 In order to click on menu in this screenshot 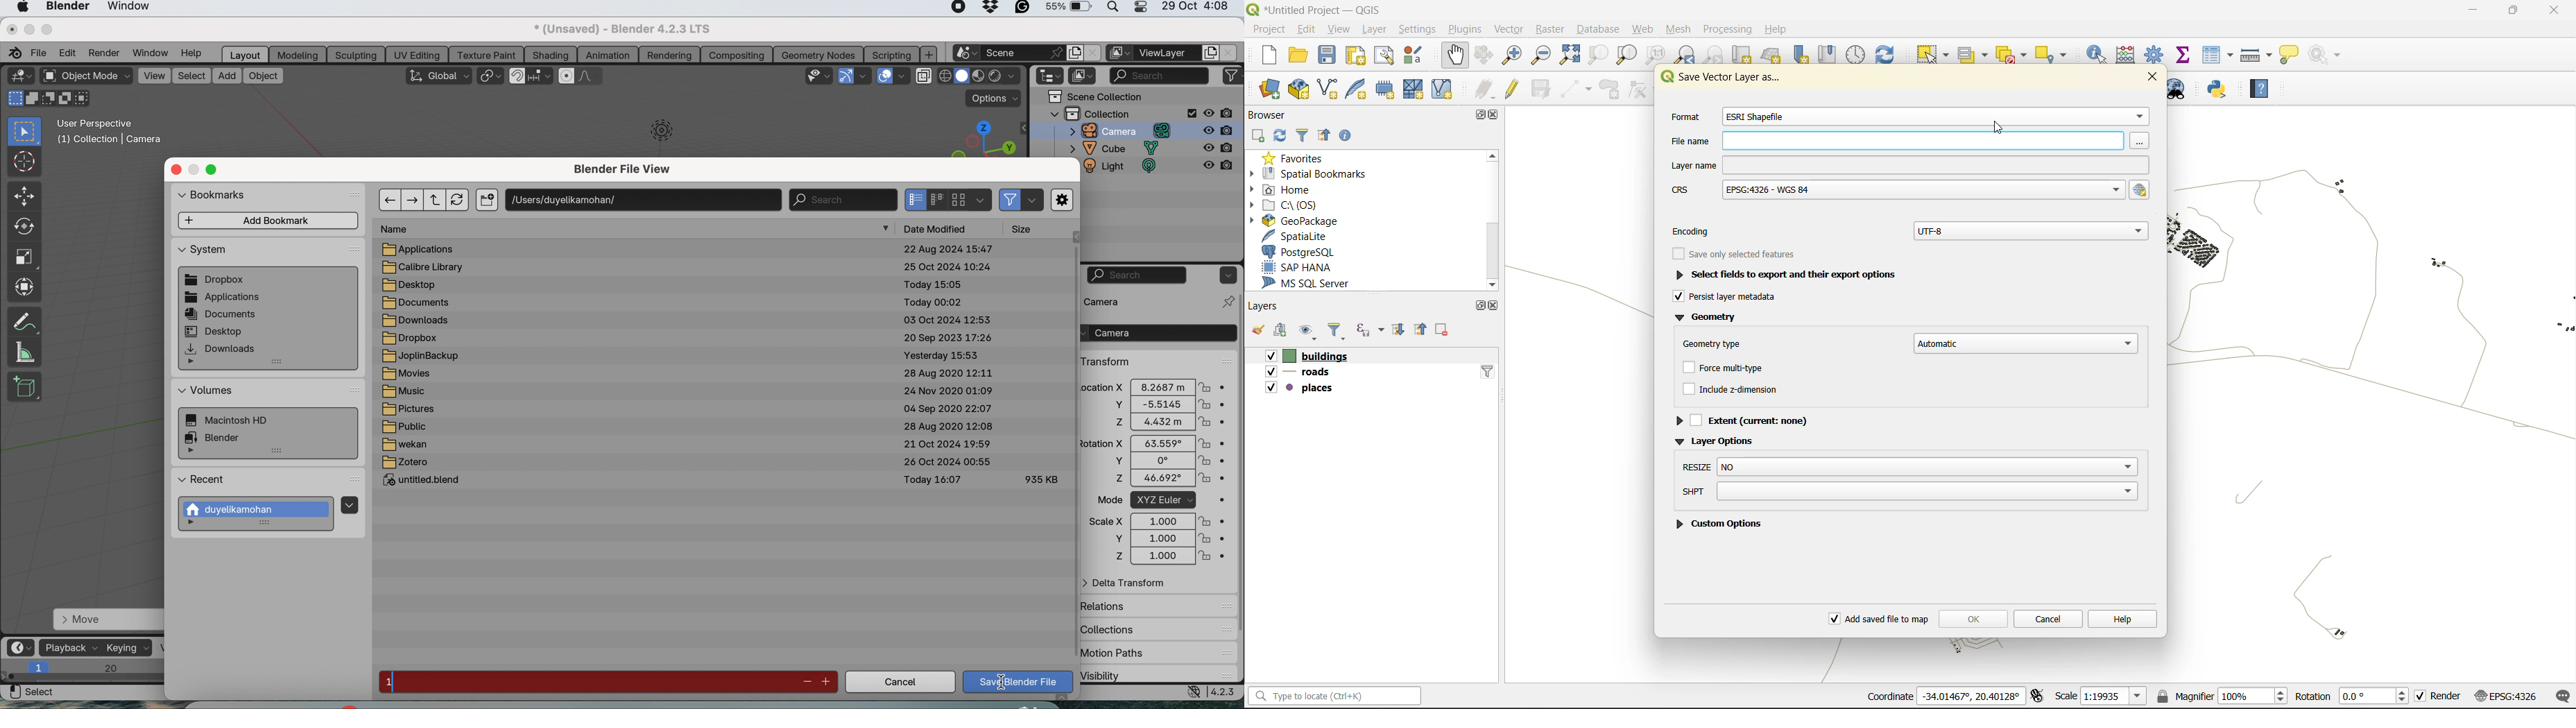, I will do `click(349, 503)`.